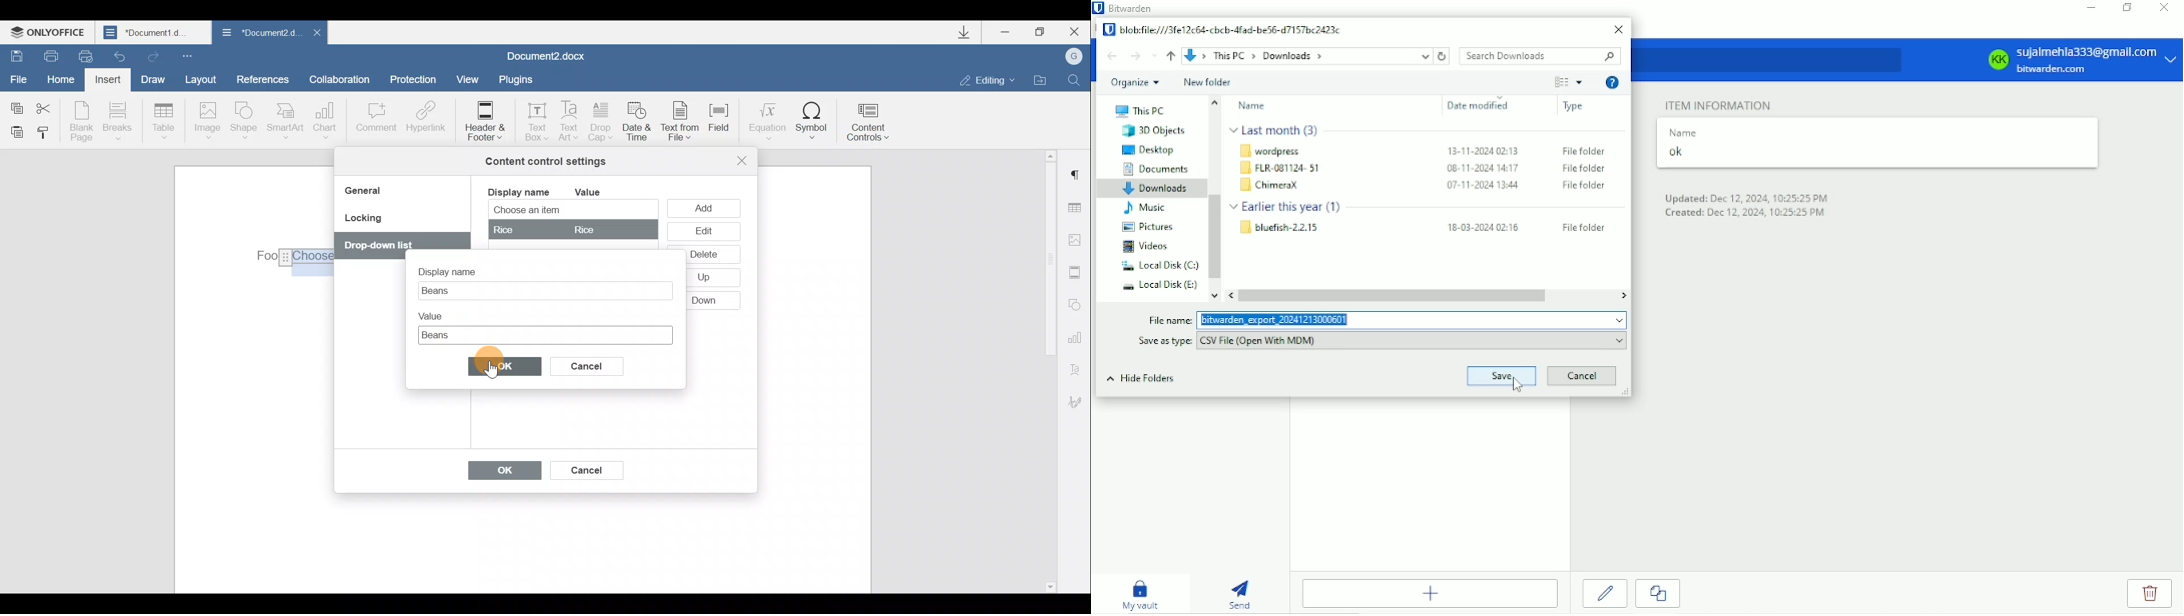 Image resolution: width=2184 pixels, height=616 pixels. What do you see at coordinates (1077, 175) in the screenshot?
I see `Paragraph settings` at bounding box center [1077, 175].